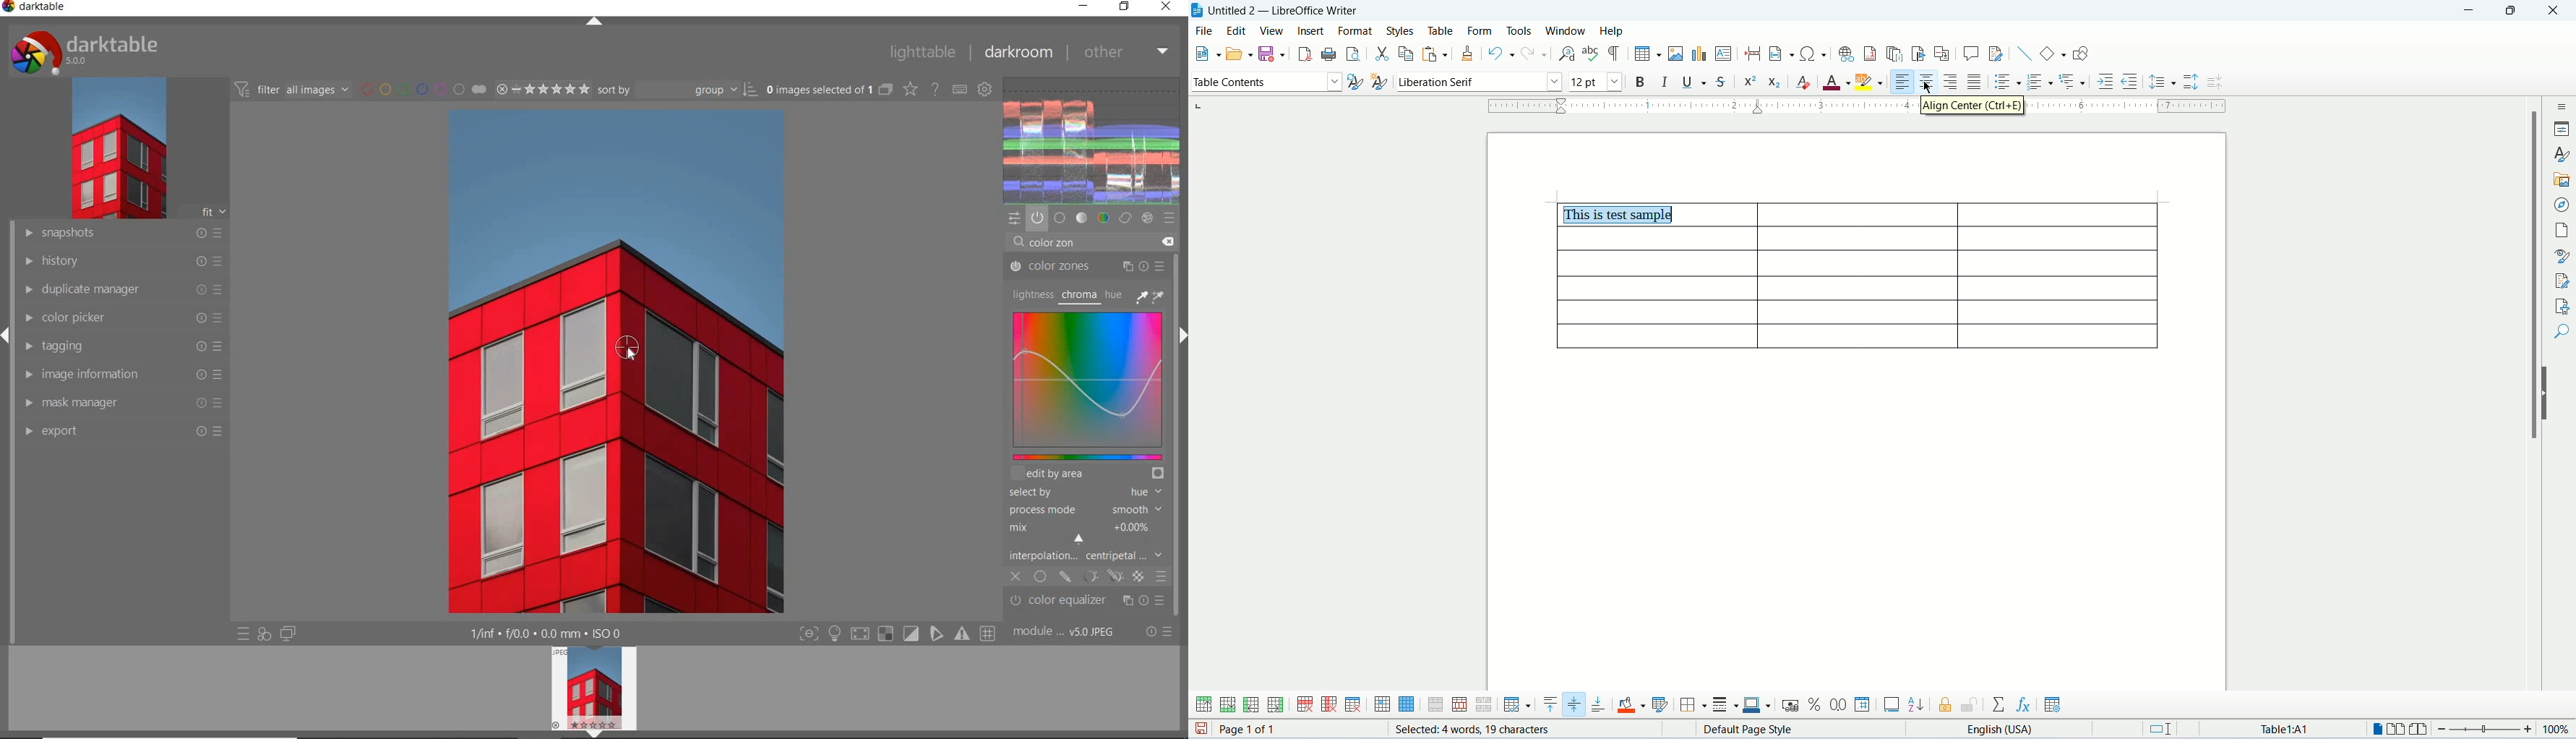  What do you see at coordinates (2192, 82) in the screenshot?
I see `increase paragraph spacing` at bounding box center [2192, 82].